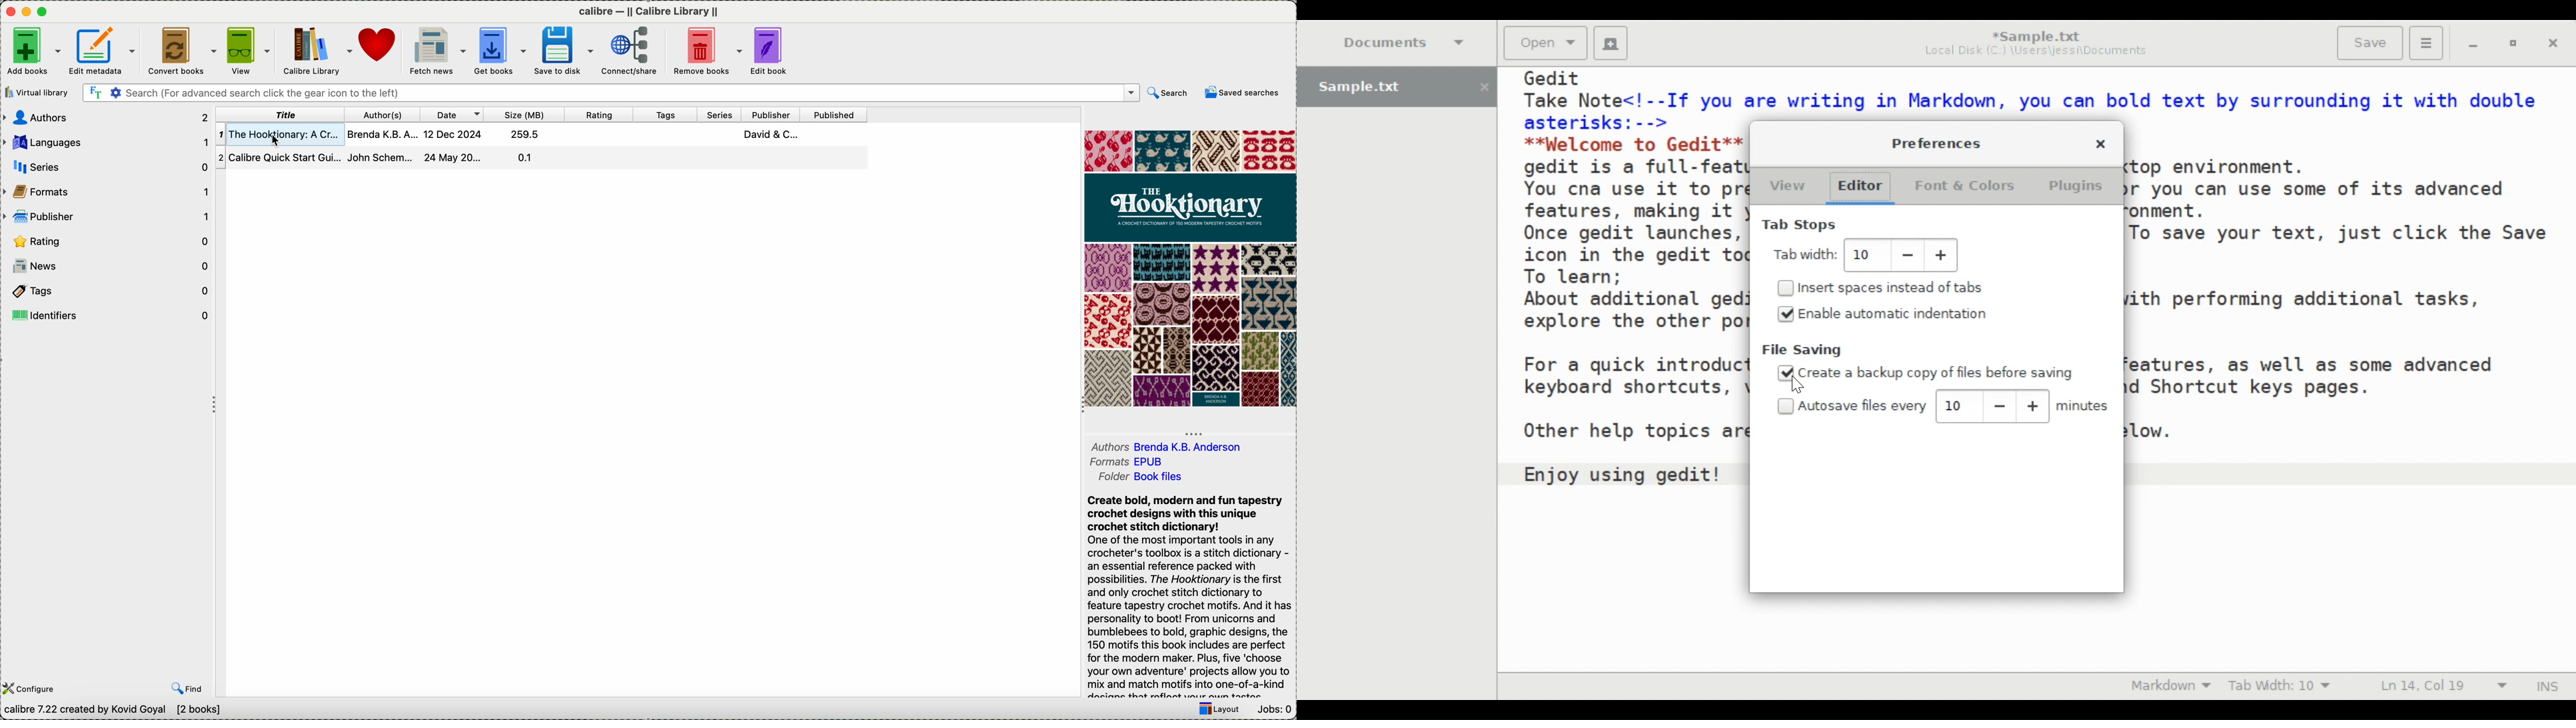 This screenshot has height=728, width=2576. What do you see at coordinates (1907, 256) in the screenshot?
I see `decrease` at bounding box center [1907, 256].